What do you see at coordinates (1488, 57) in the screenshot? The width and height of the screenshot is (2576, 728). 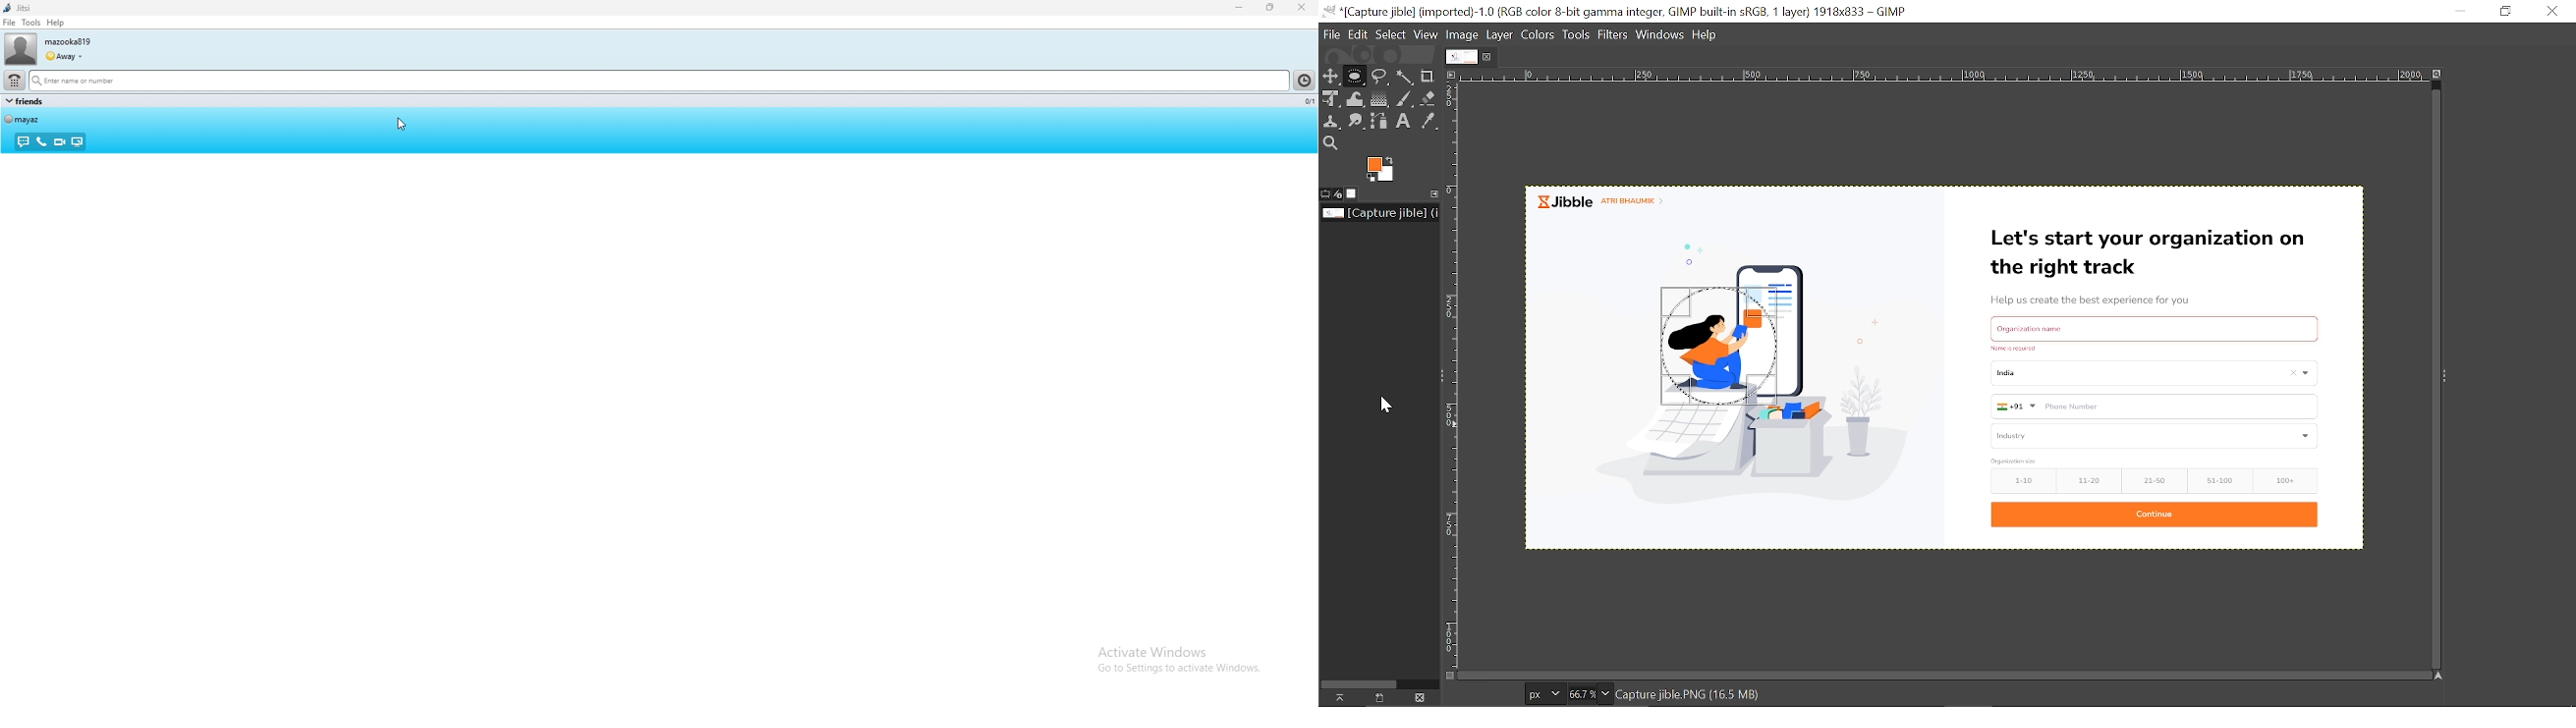 I see `Close current image` at bounding box center [1488, 57].